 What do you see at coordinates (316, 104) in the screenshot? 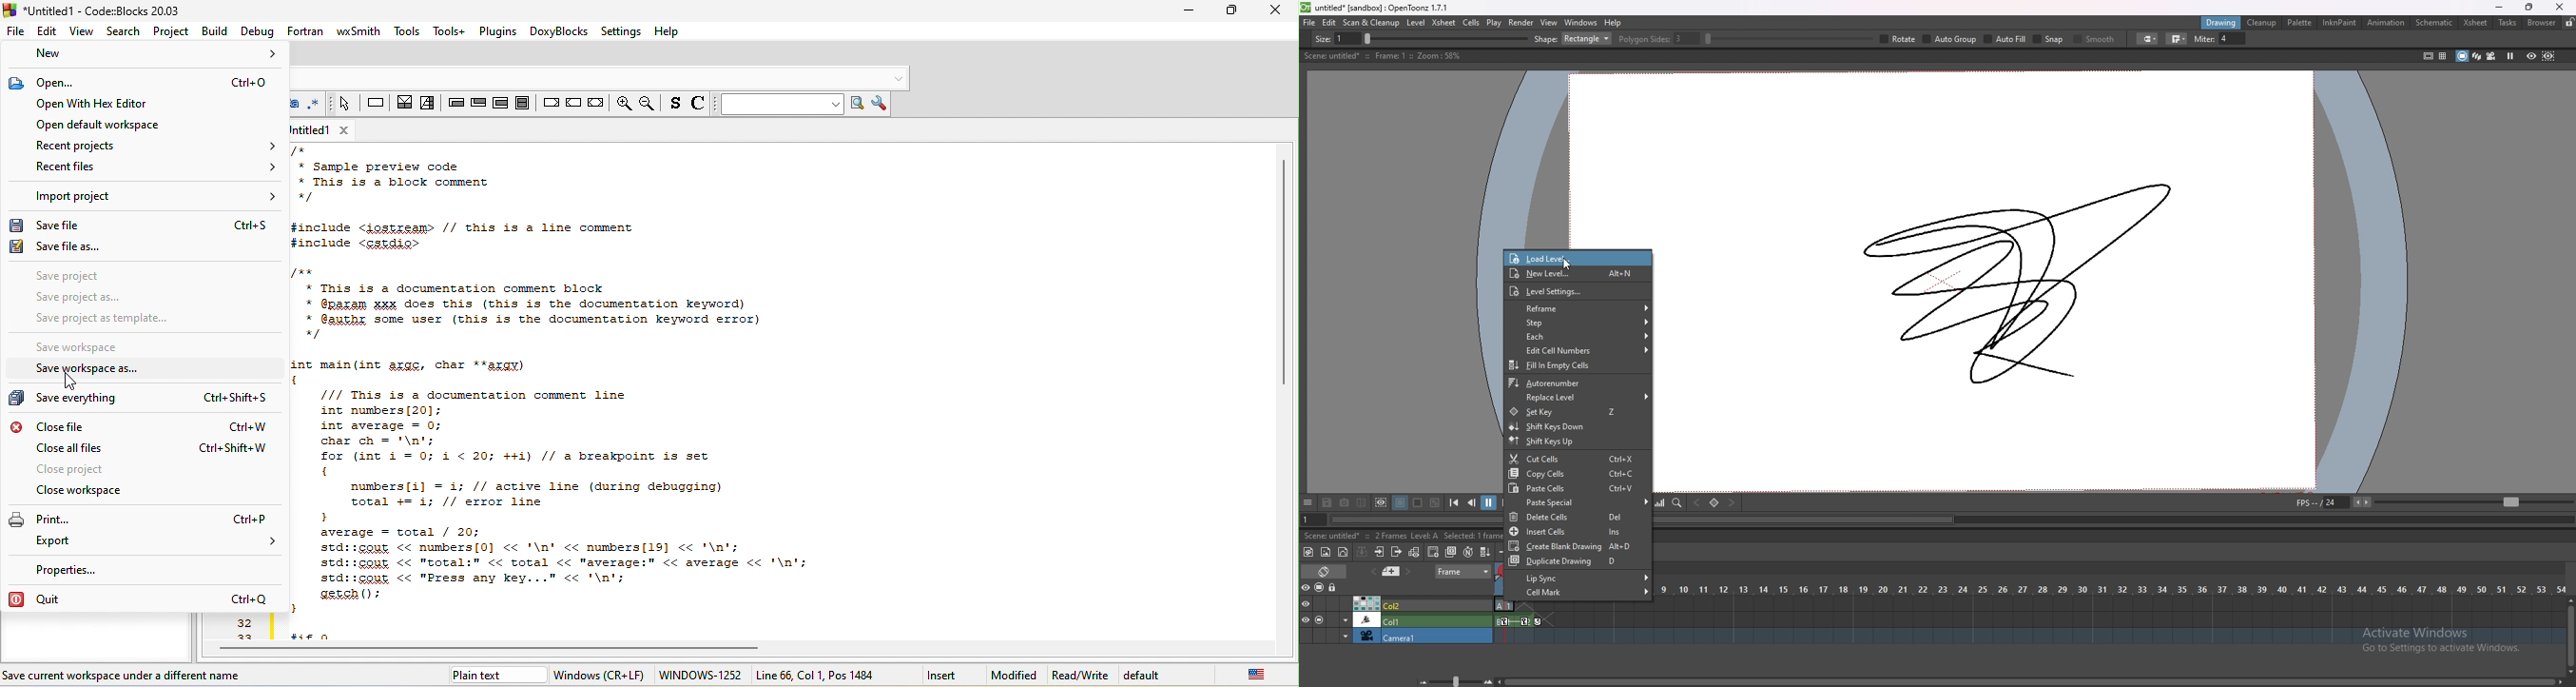
I see `use regex` at bounding box center [316, 104].